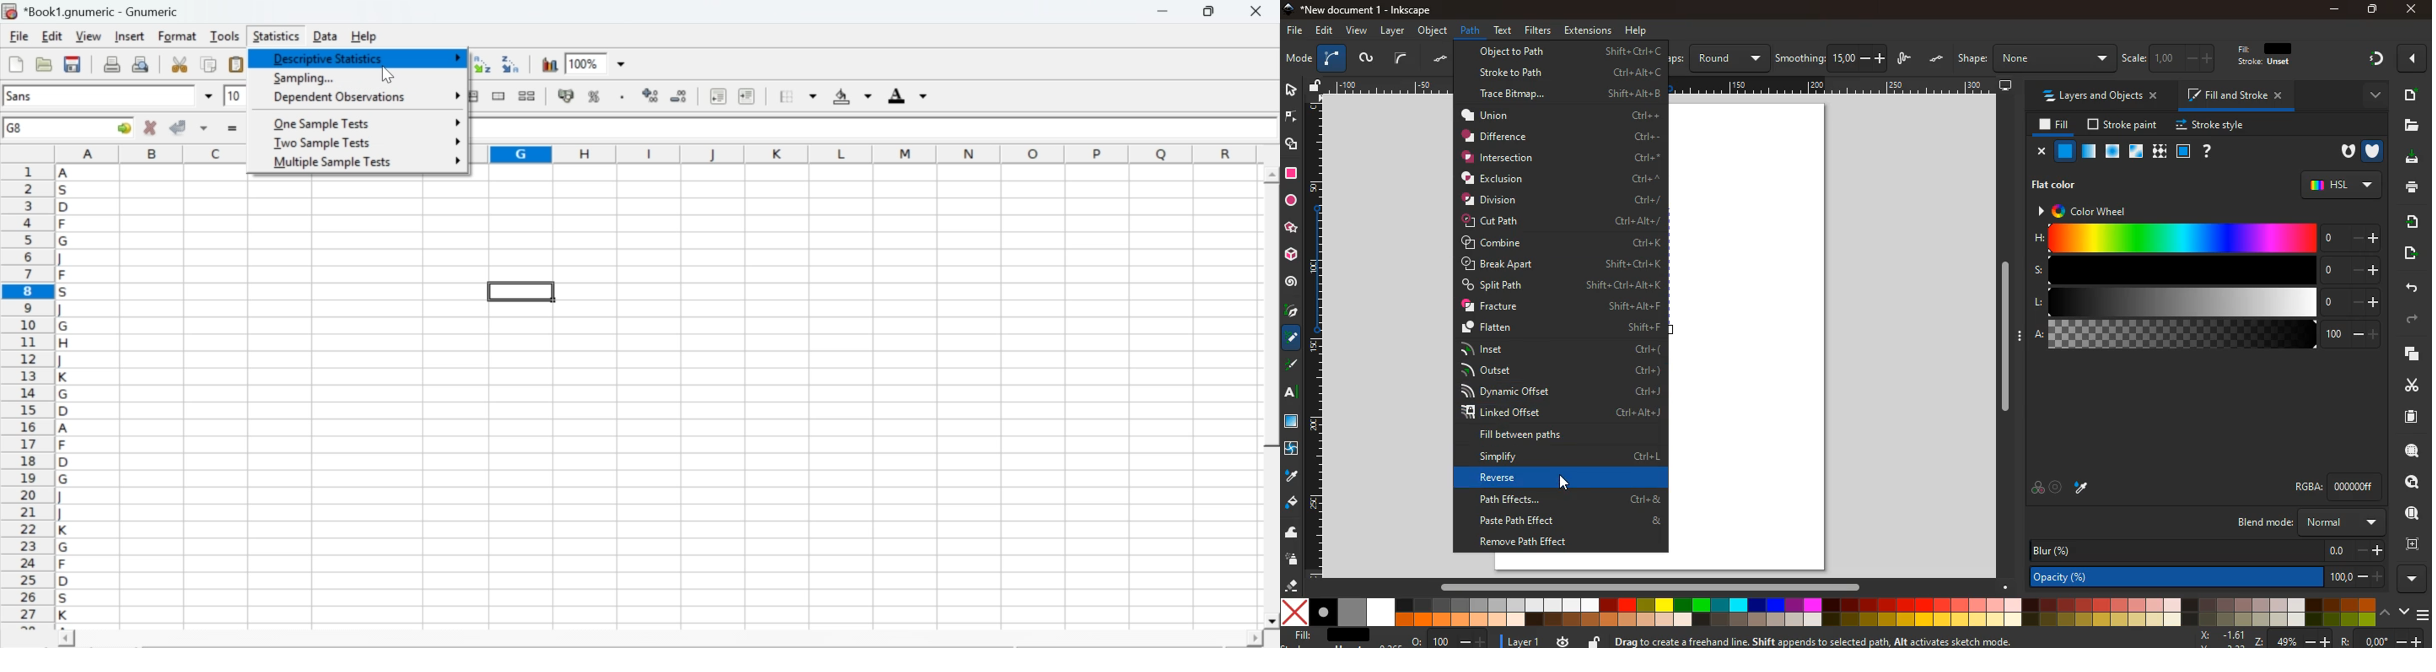 The width and height of the screenshot is (2436, 672). What do you see at coordinates (18, 37) in the screenshot?
I see `file` at bounding box center [18, 37].